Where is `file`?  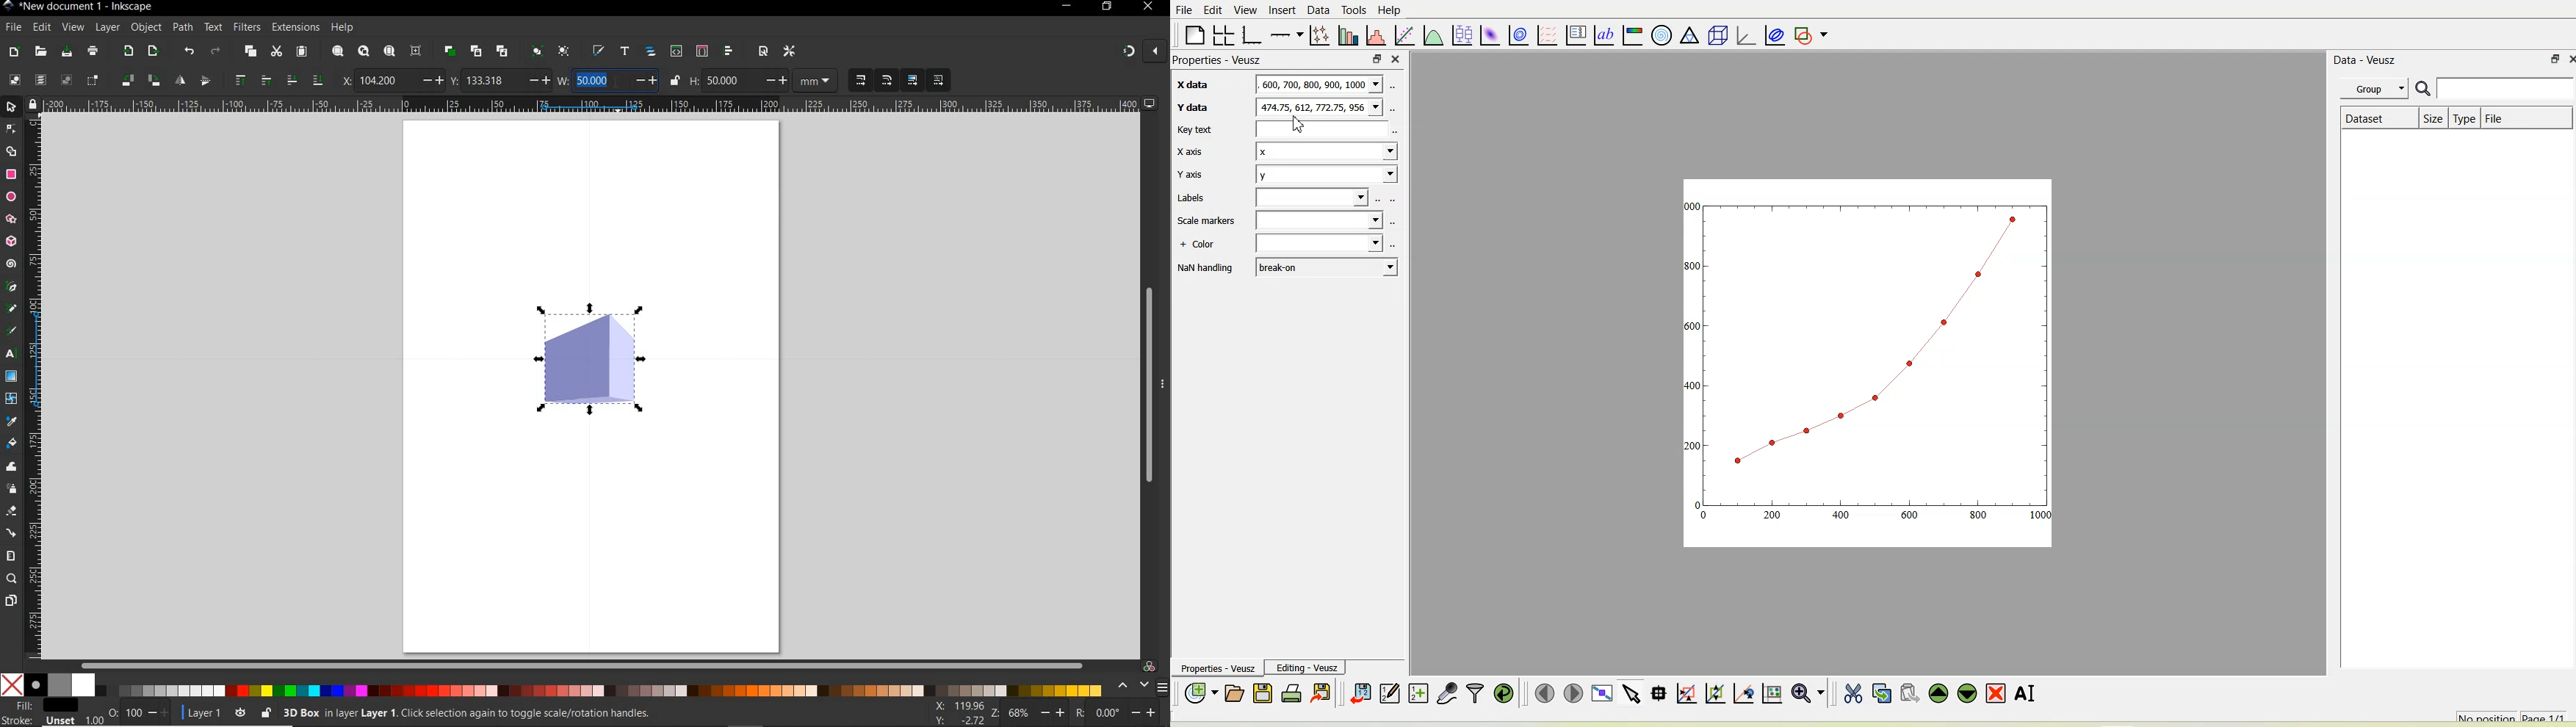
file is located at coordinates (13, 28).